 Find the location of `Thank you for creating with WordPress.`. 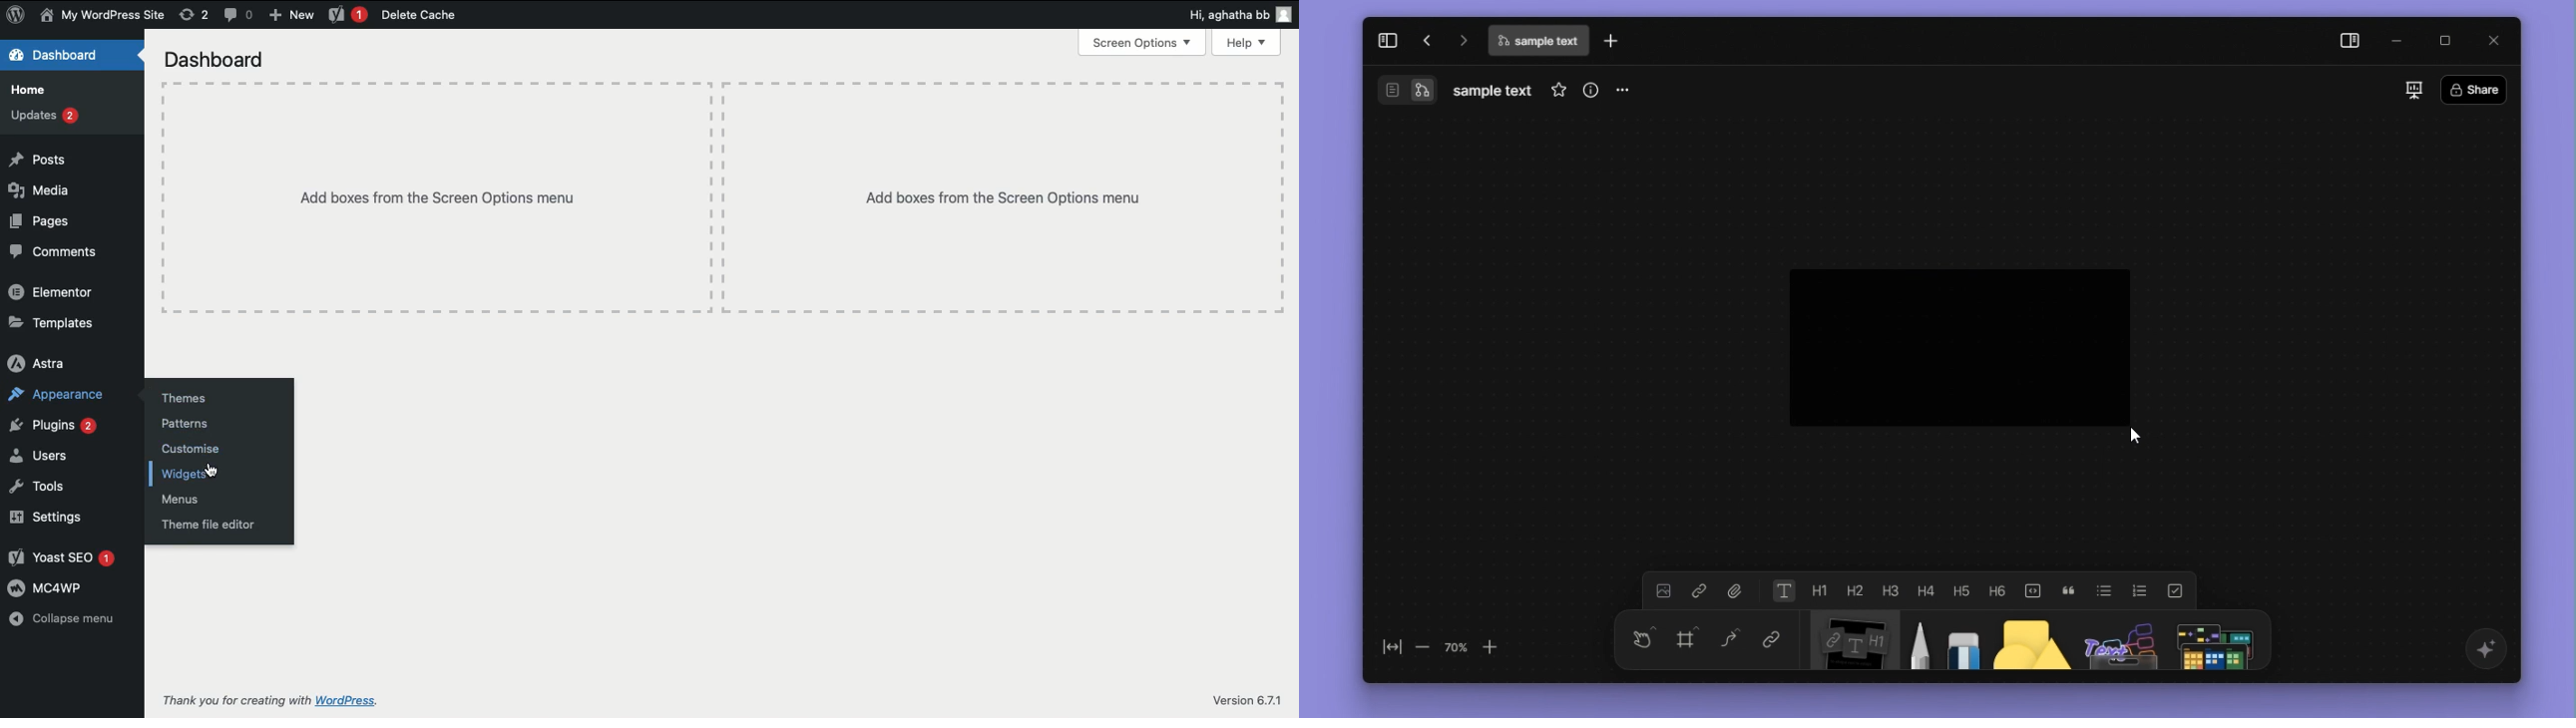

Thank you for creating with WordPress. is located at coordinates (277, 698).